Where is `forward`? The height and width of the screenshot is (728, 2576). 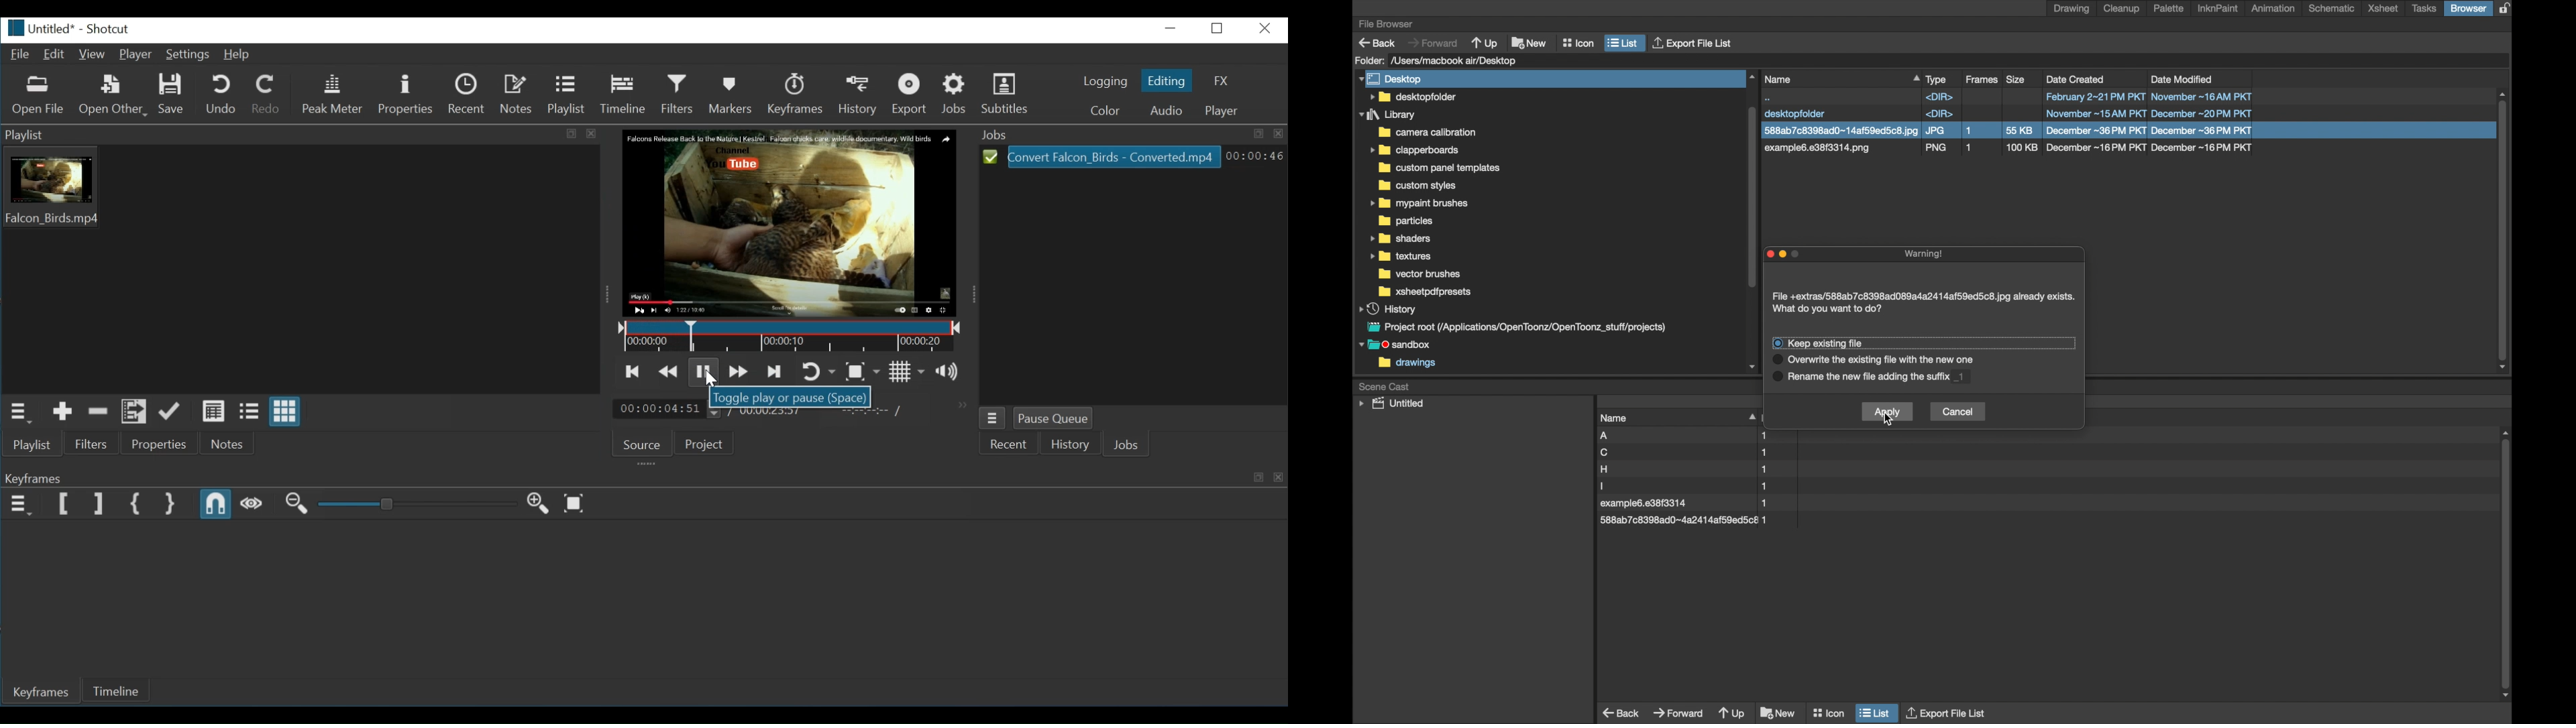 forward is located at coordinates (1432, 42).